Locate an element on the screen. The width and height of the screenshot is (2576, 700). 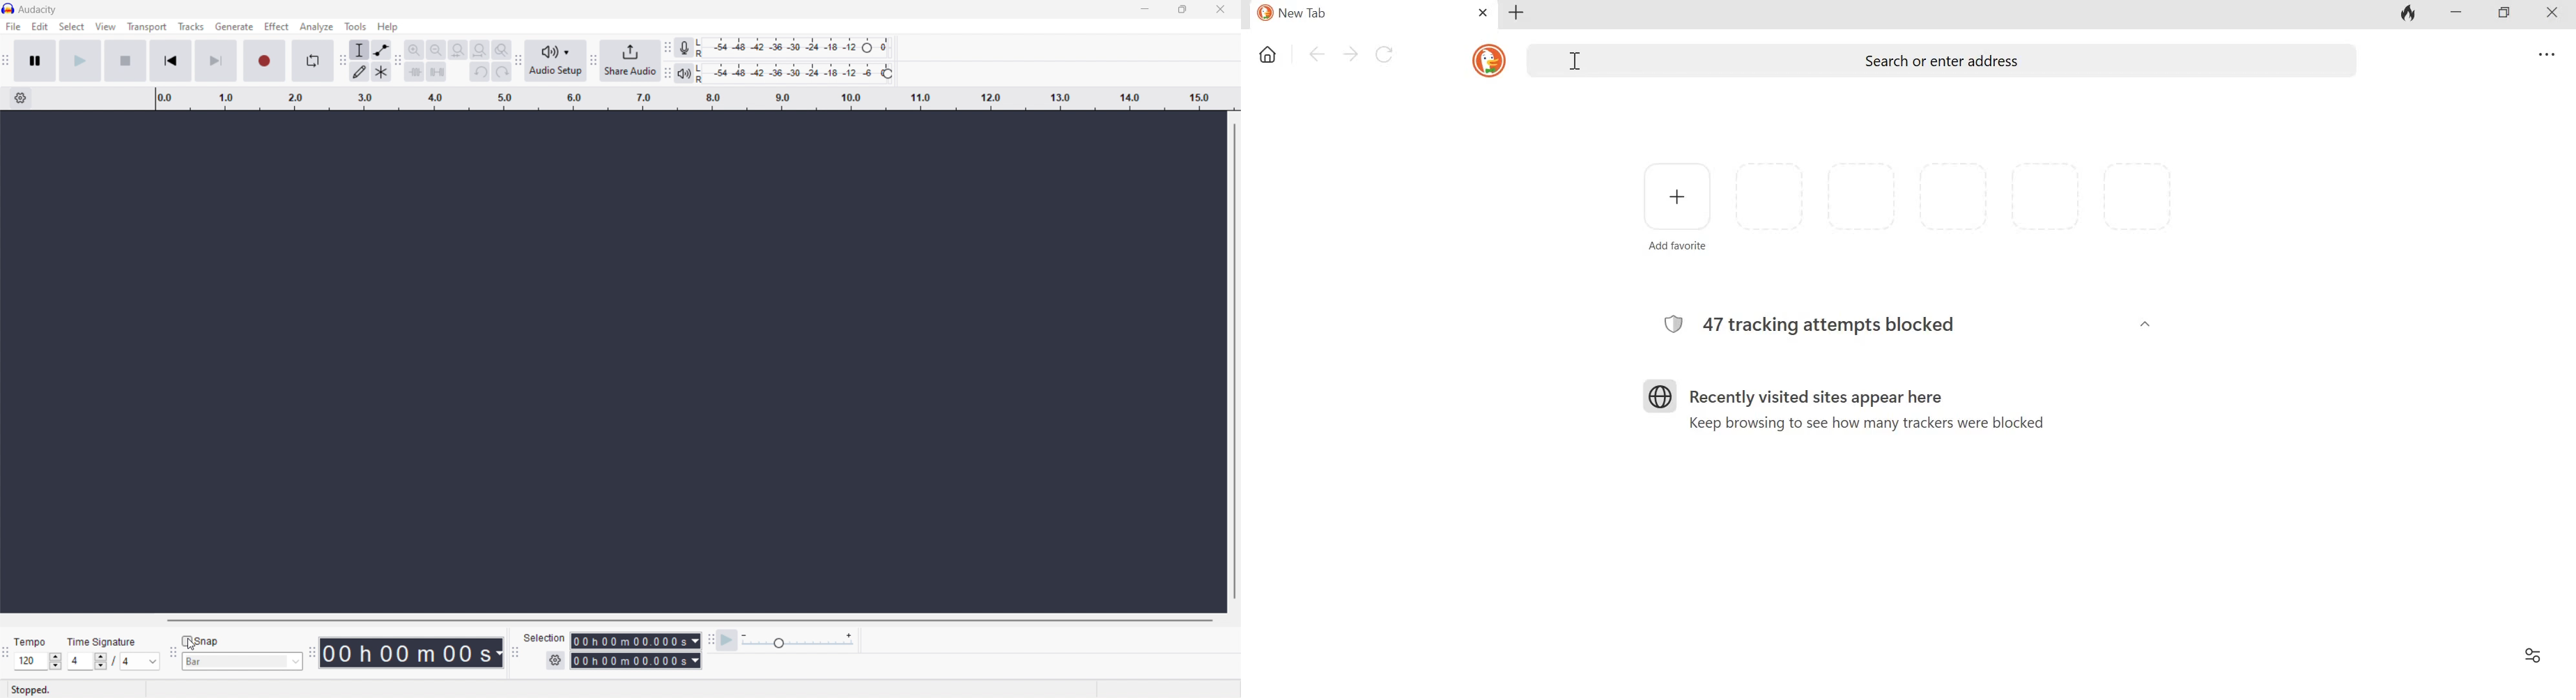
Audacity is located at coordinates (38, 9).